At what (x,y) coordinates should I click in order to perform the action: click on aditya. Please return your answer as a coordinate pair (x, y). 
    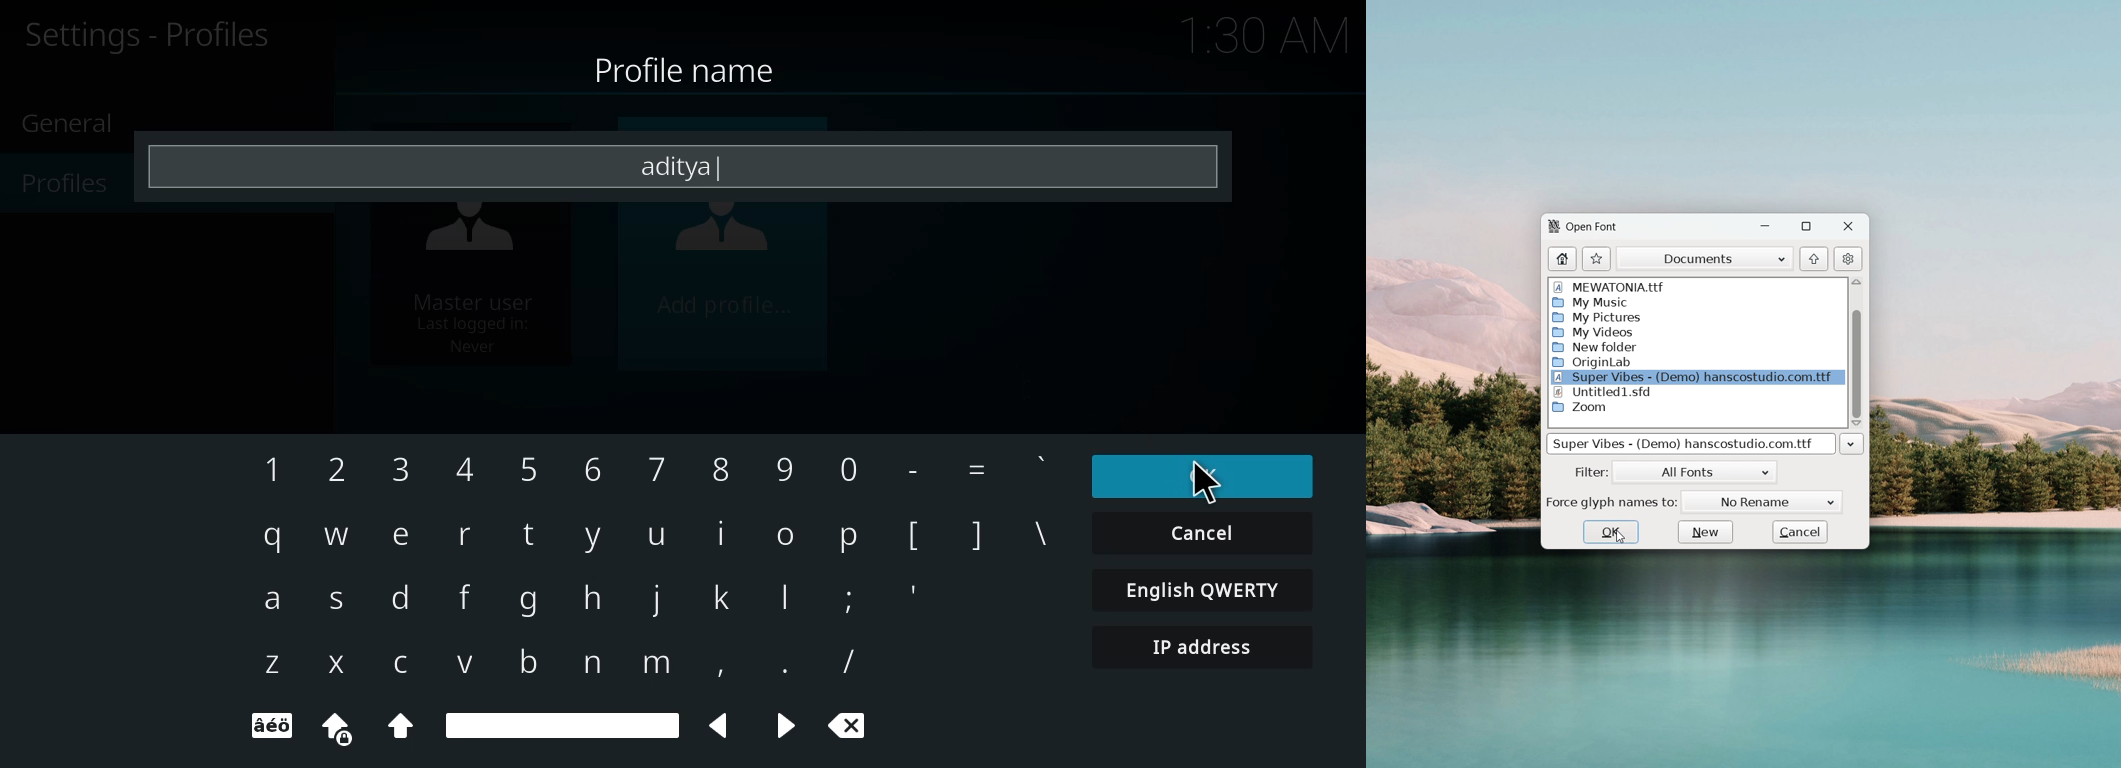
    Looking at the image, I should click on (684, 166).